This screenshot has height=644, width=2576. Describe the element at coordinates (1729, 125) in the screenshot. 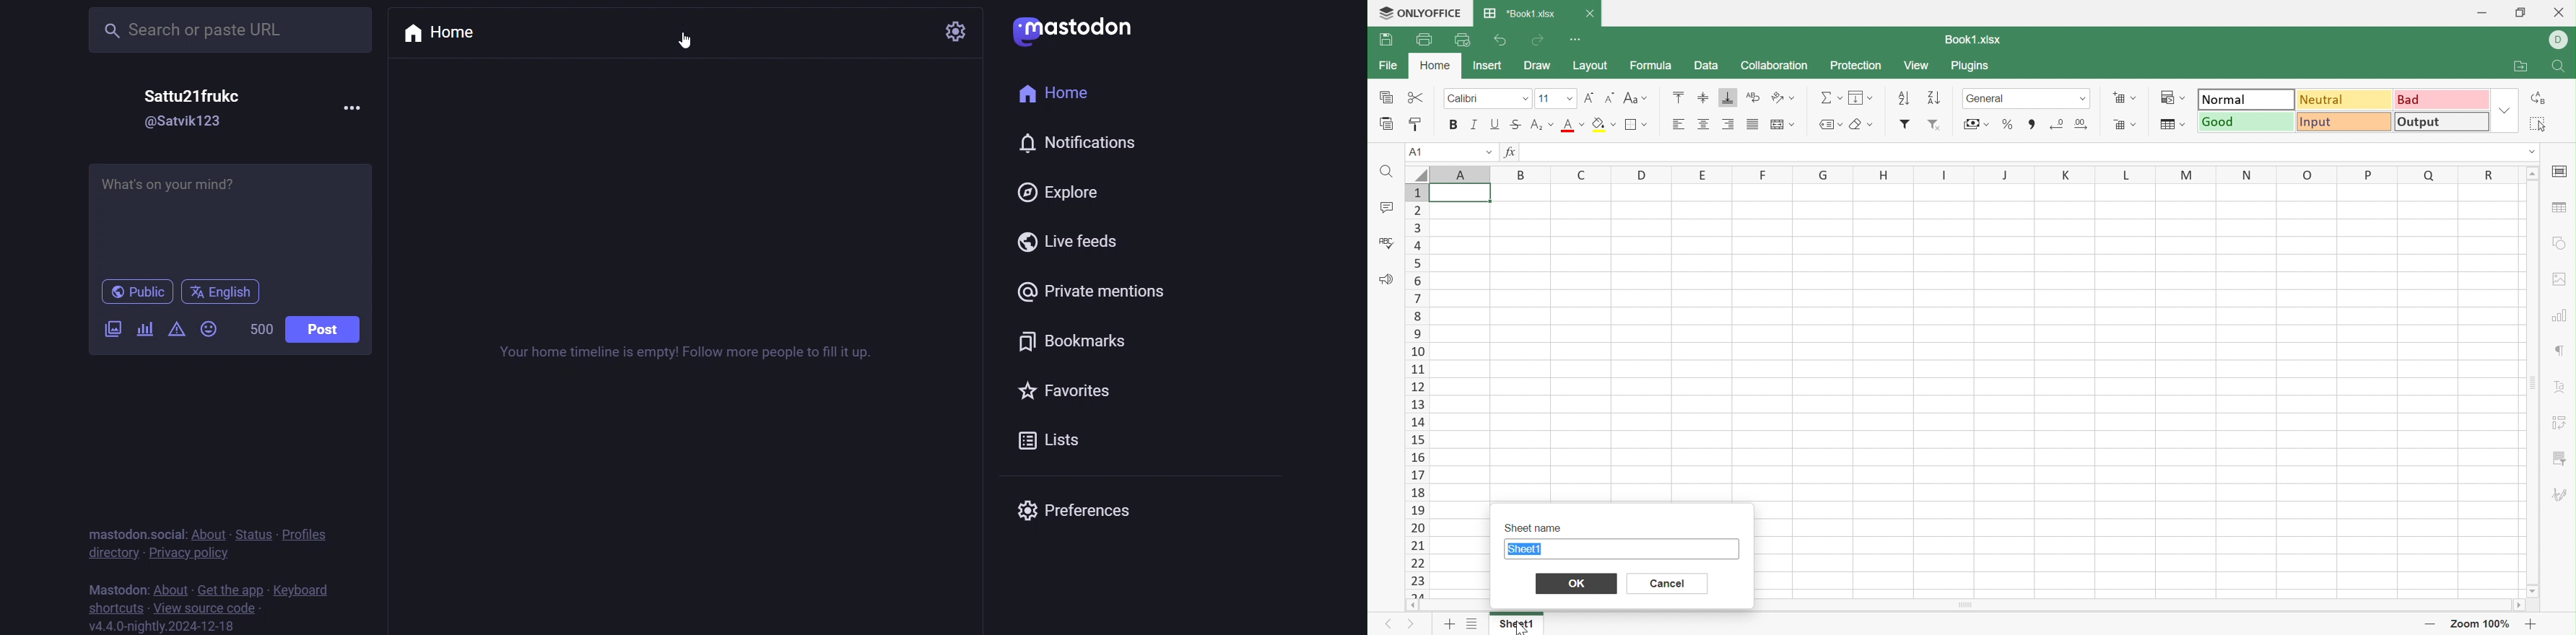

I see `Align Right` at that location.